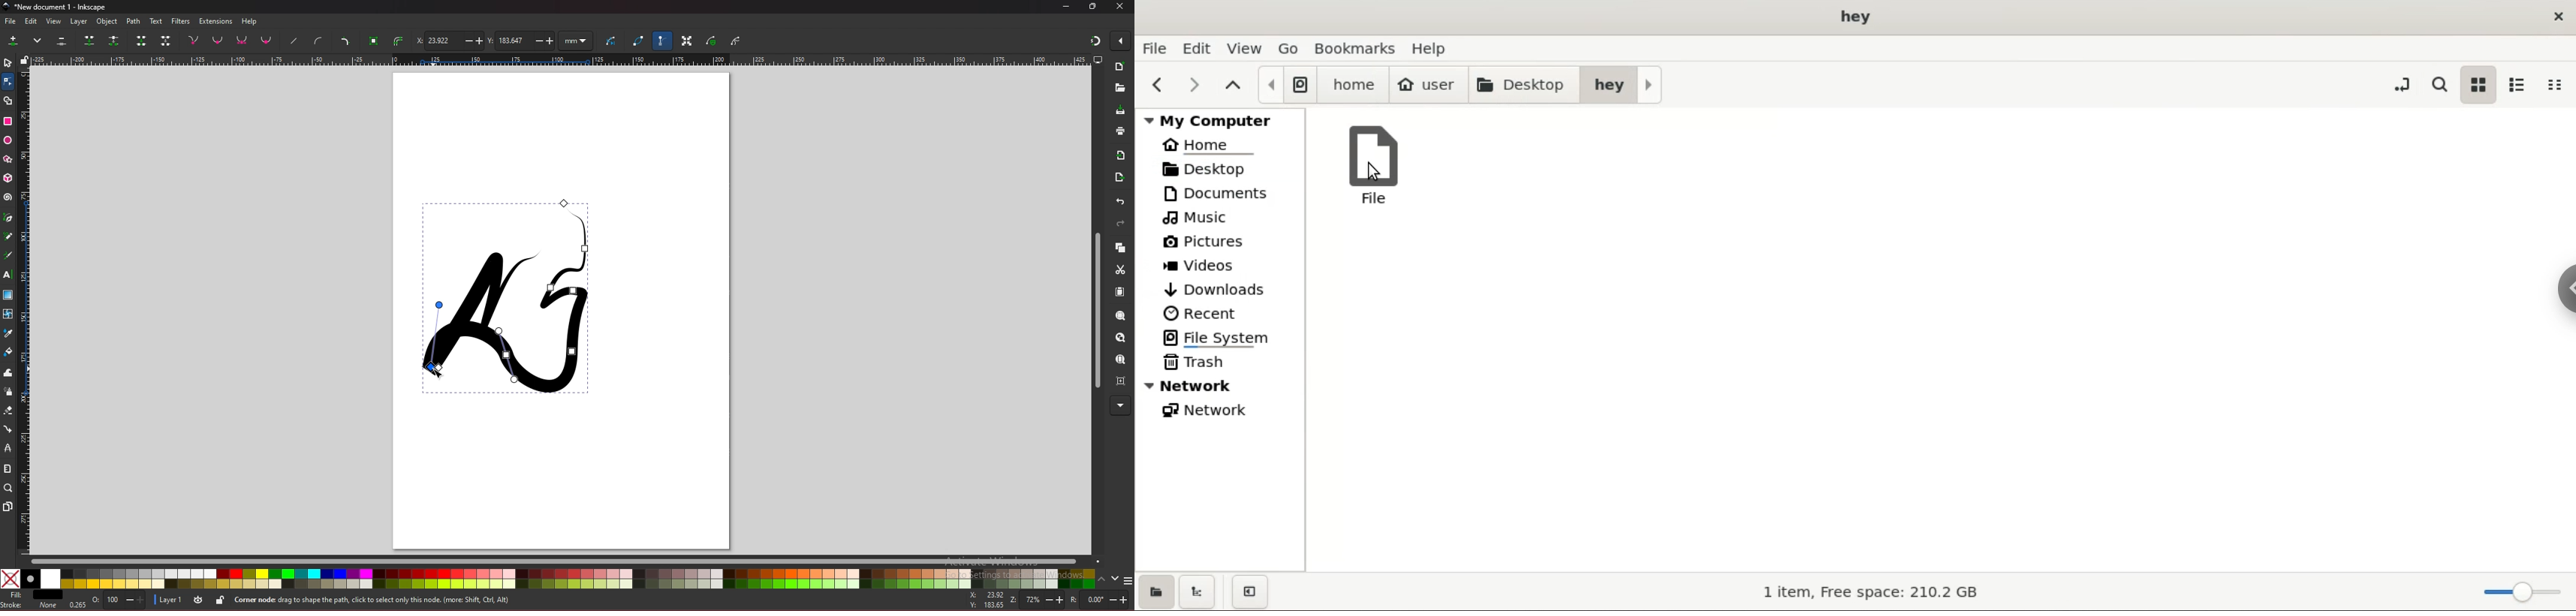 The image size is (2576, 616). Describe the element at coordinates (30, 607) in the screenshot. I see `stroke` at that location.